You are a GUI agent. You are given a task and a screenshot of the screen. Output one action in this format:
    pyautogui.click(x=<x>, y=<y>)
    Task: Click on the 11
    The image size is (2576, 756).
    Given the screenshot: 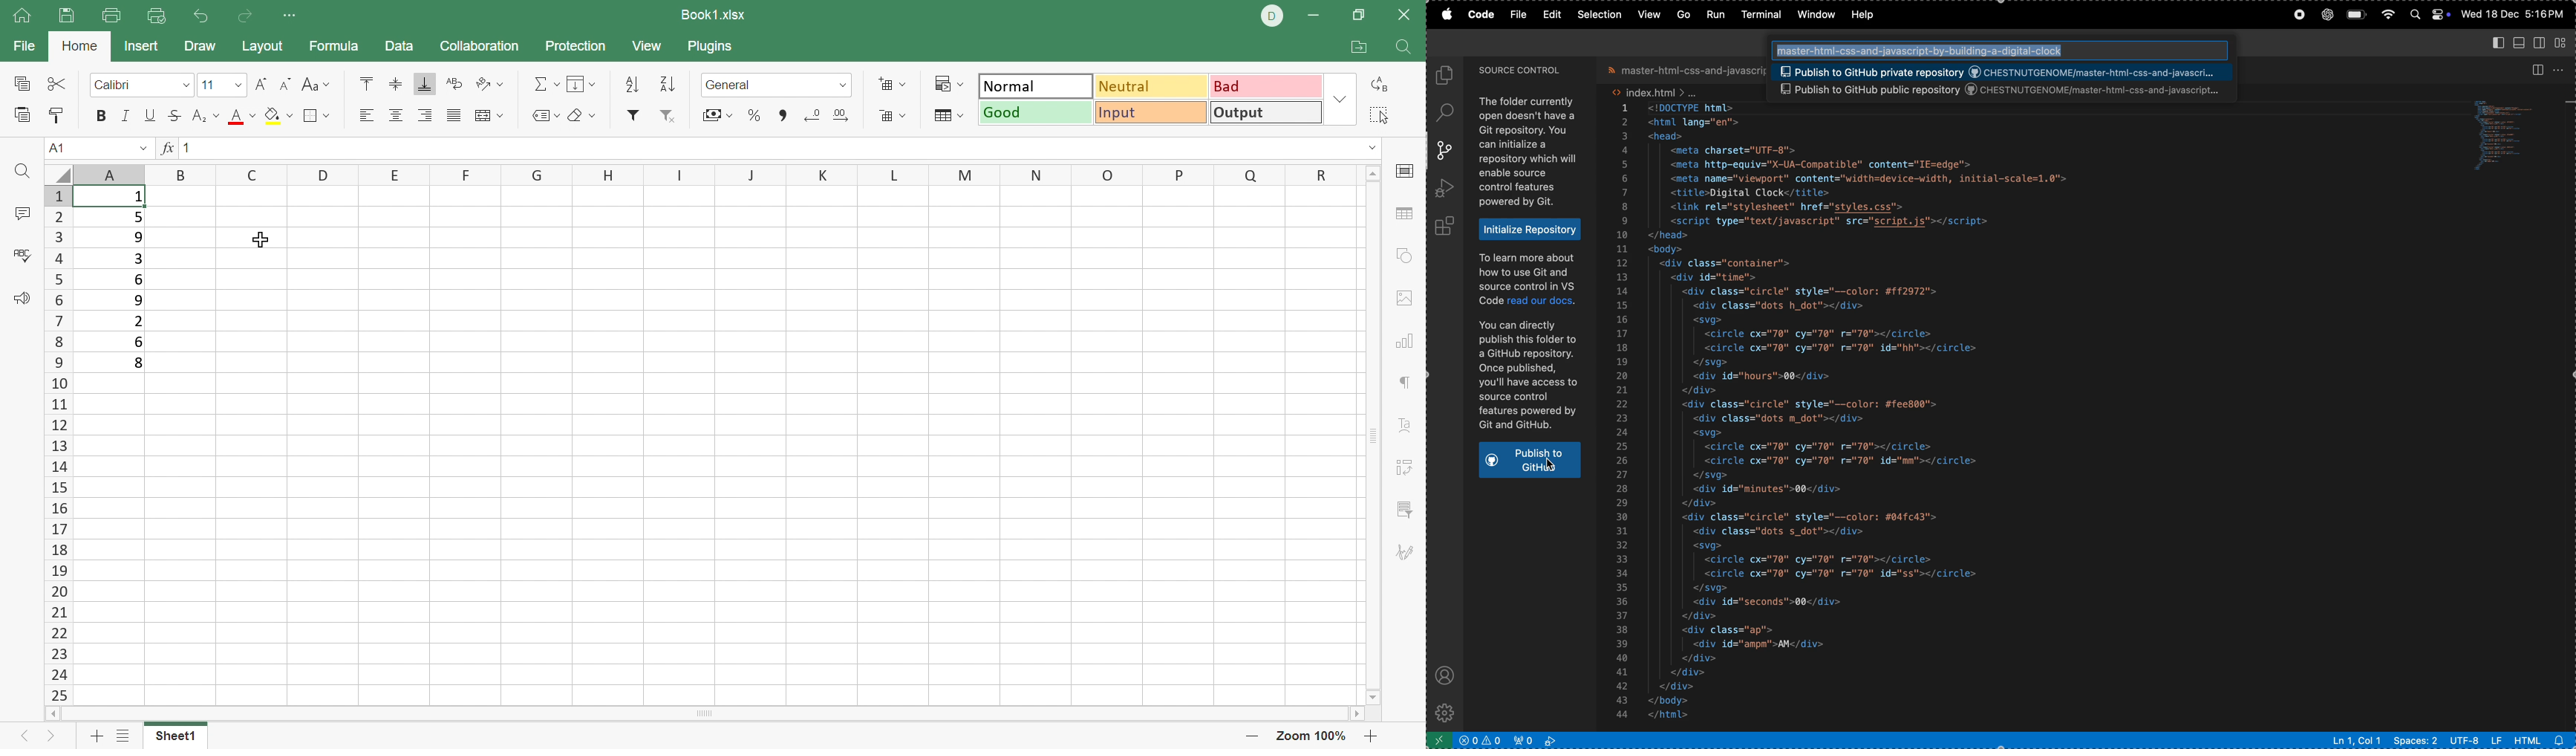 What is the action you would take?
    pyautogui.click(x=211, y=85)
    